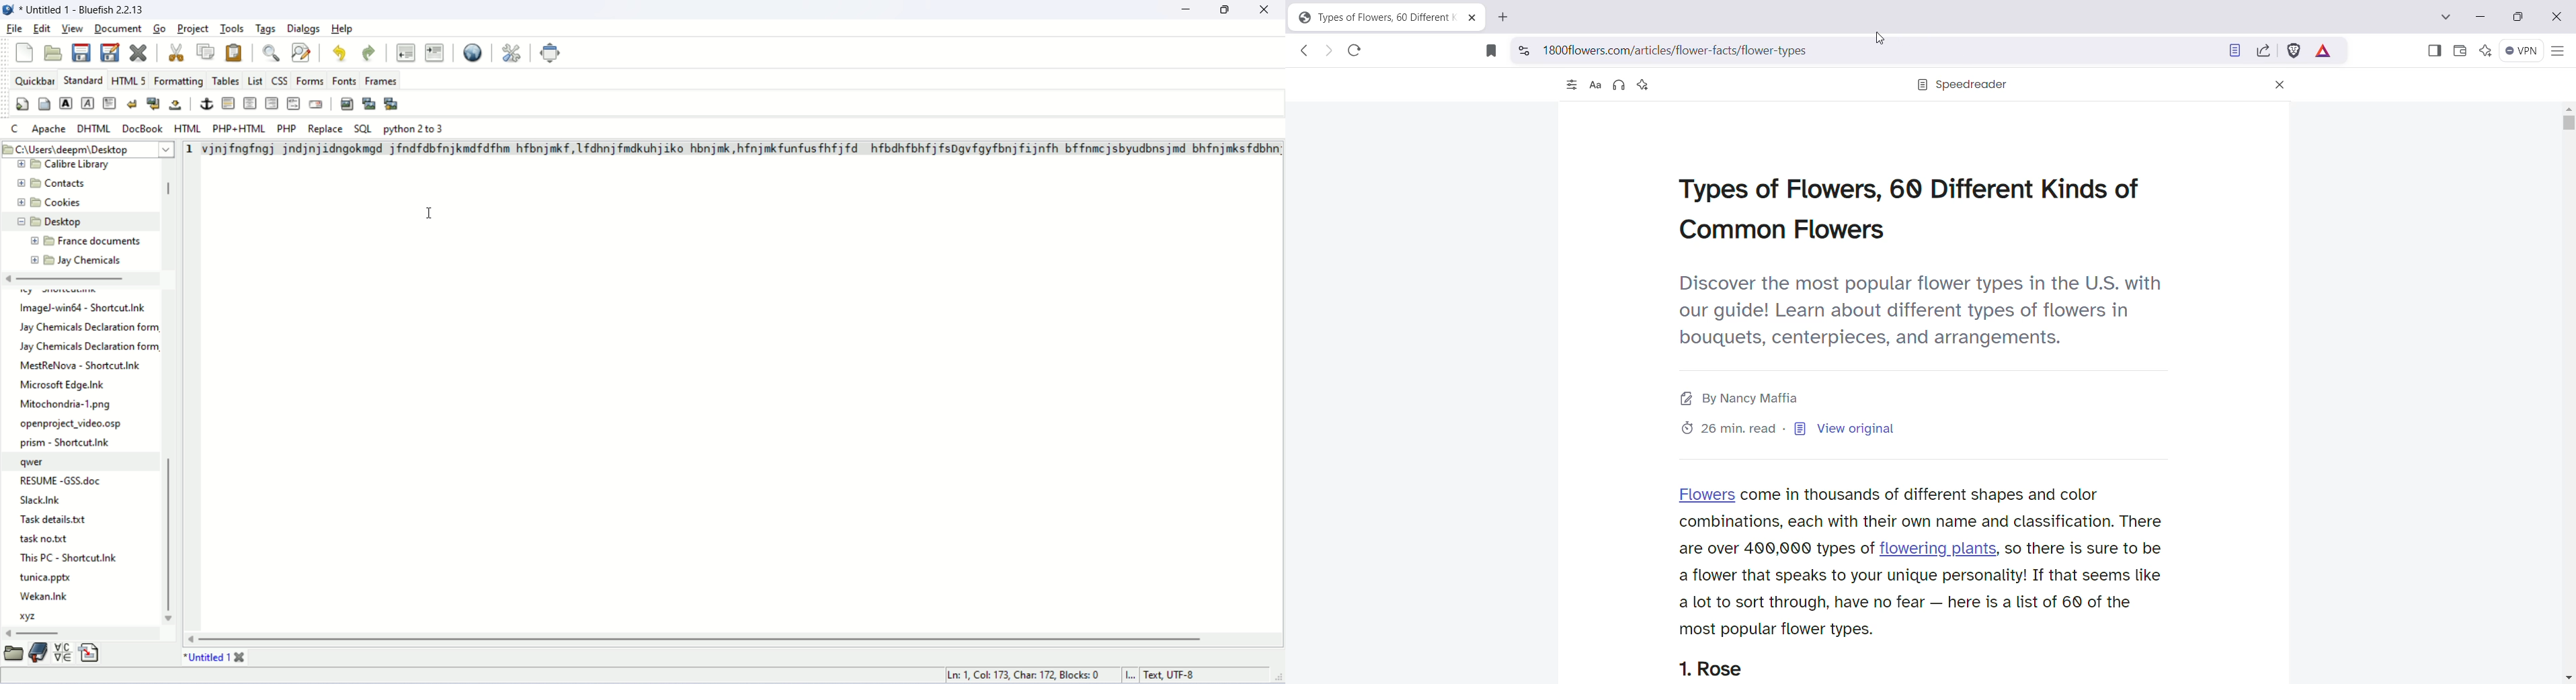  Describe the element at coordinates (100, 242) in the screenshot. I see `France documents.` at that location.